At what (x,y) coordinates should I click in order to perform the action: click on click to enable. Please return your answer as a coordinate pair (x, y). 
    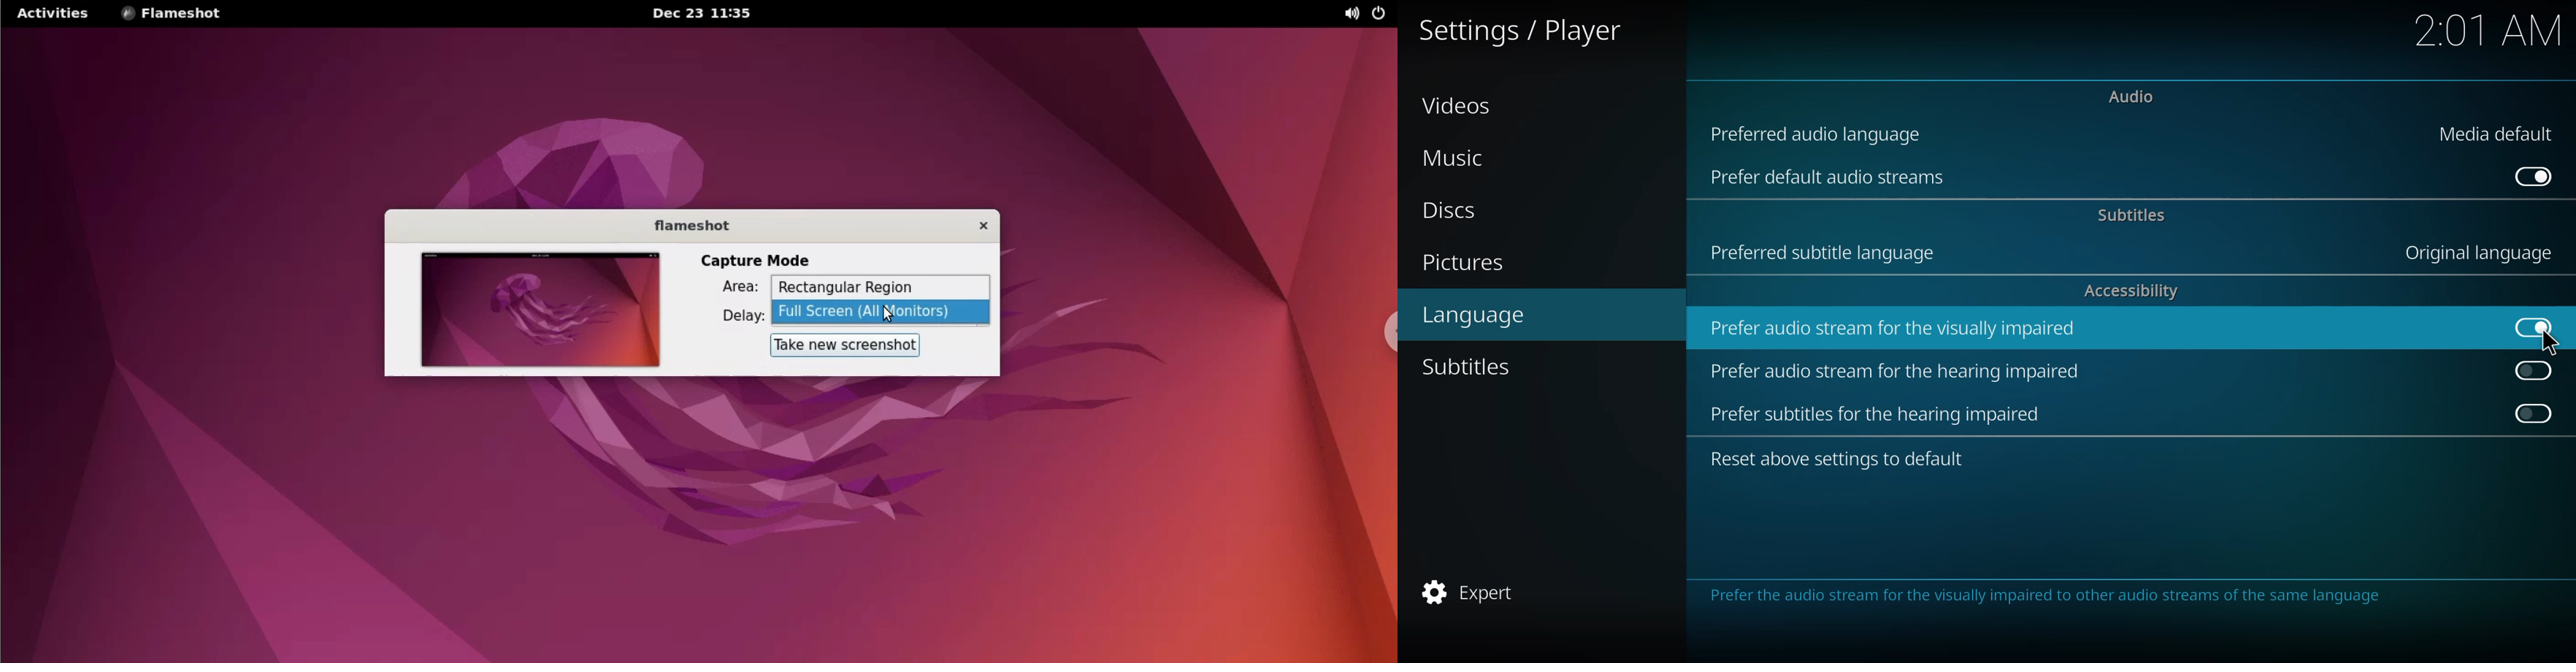
    Looking at the image, I should click on (2530, 414).